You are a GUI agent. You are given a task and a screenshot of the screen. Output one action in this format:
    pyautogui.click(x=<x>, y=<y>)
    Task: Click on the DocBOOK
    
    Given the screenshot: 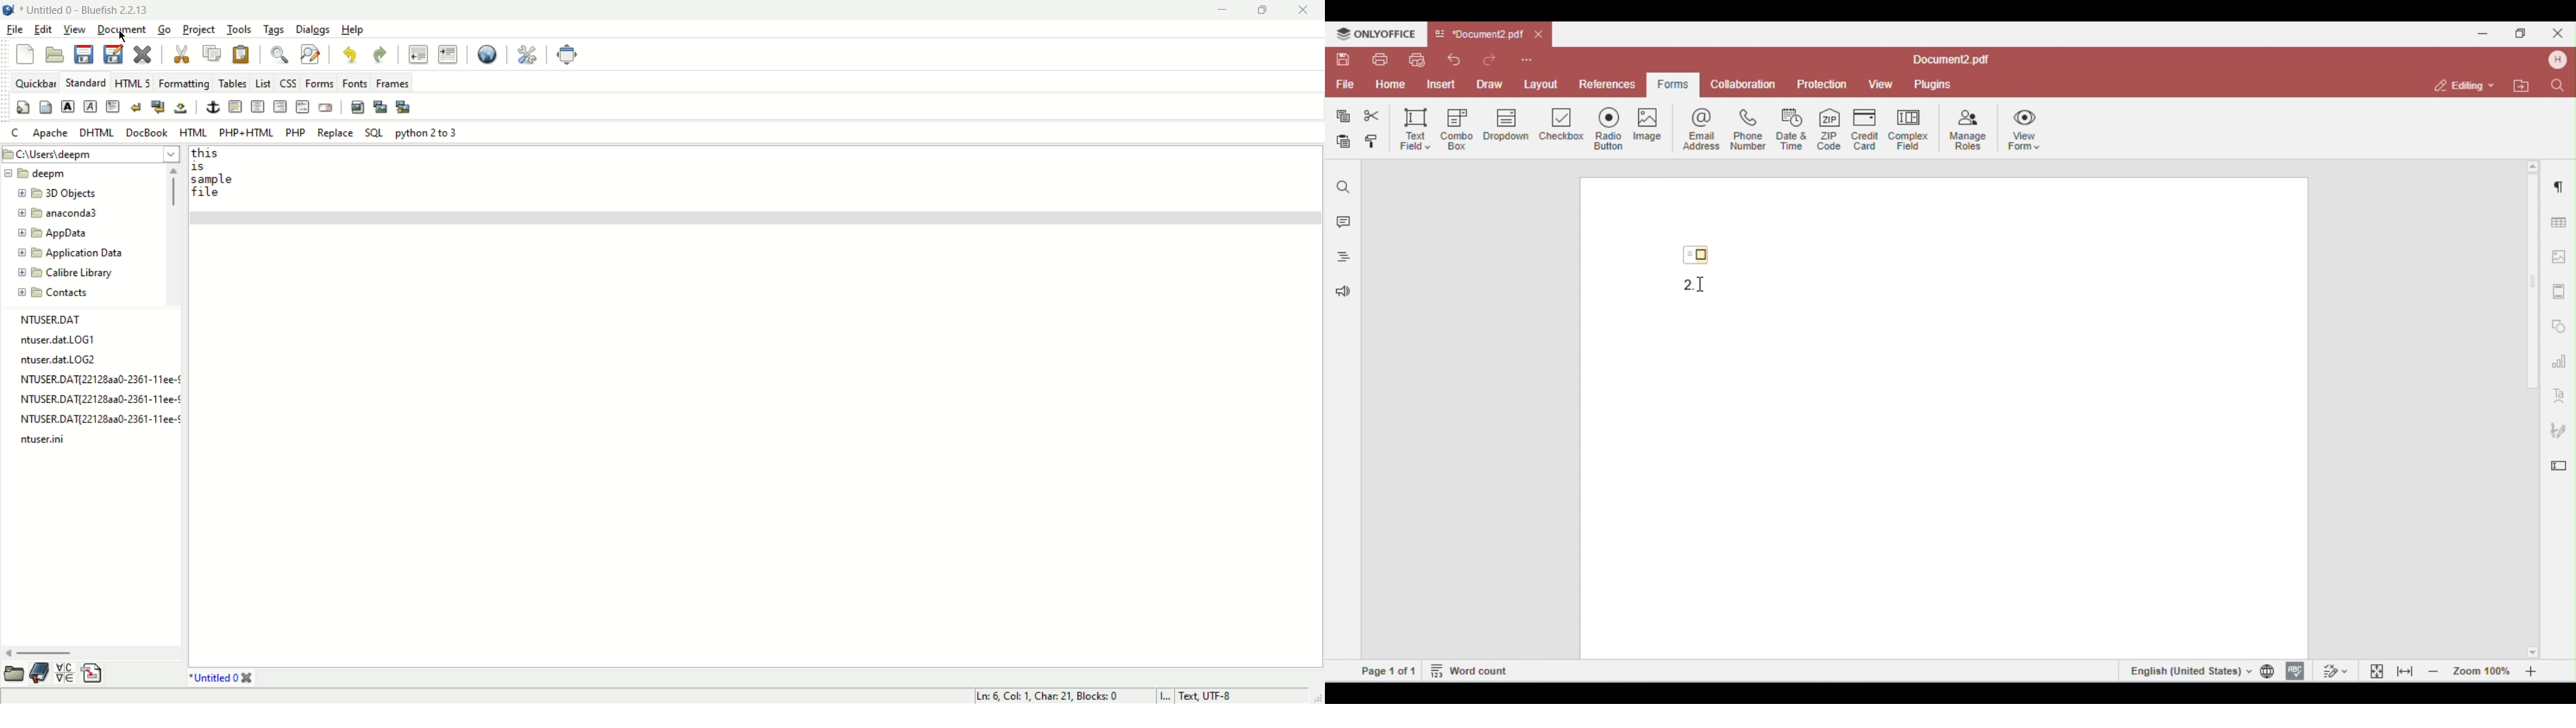 What is the action you would take?
    pyautogui.click(x=148, y=132)
    